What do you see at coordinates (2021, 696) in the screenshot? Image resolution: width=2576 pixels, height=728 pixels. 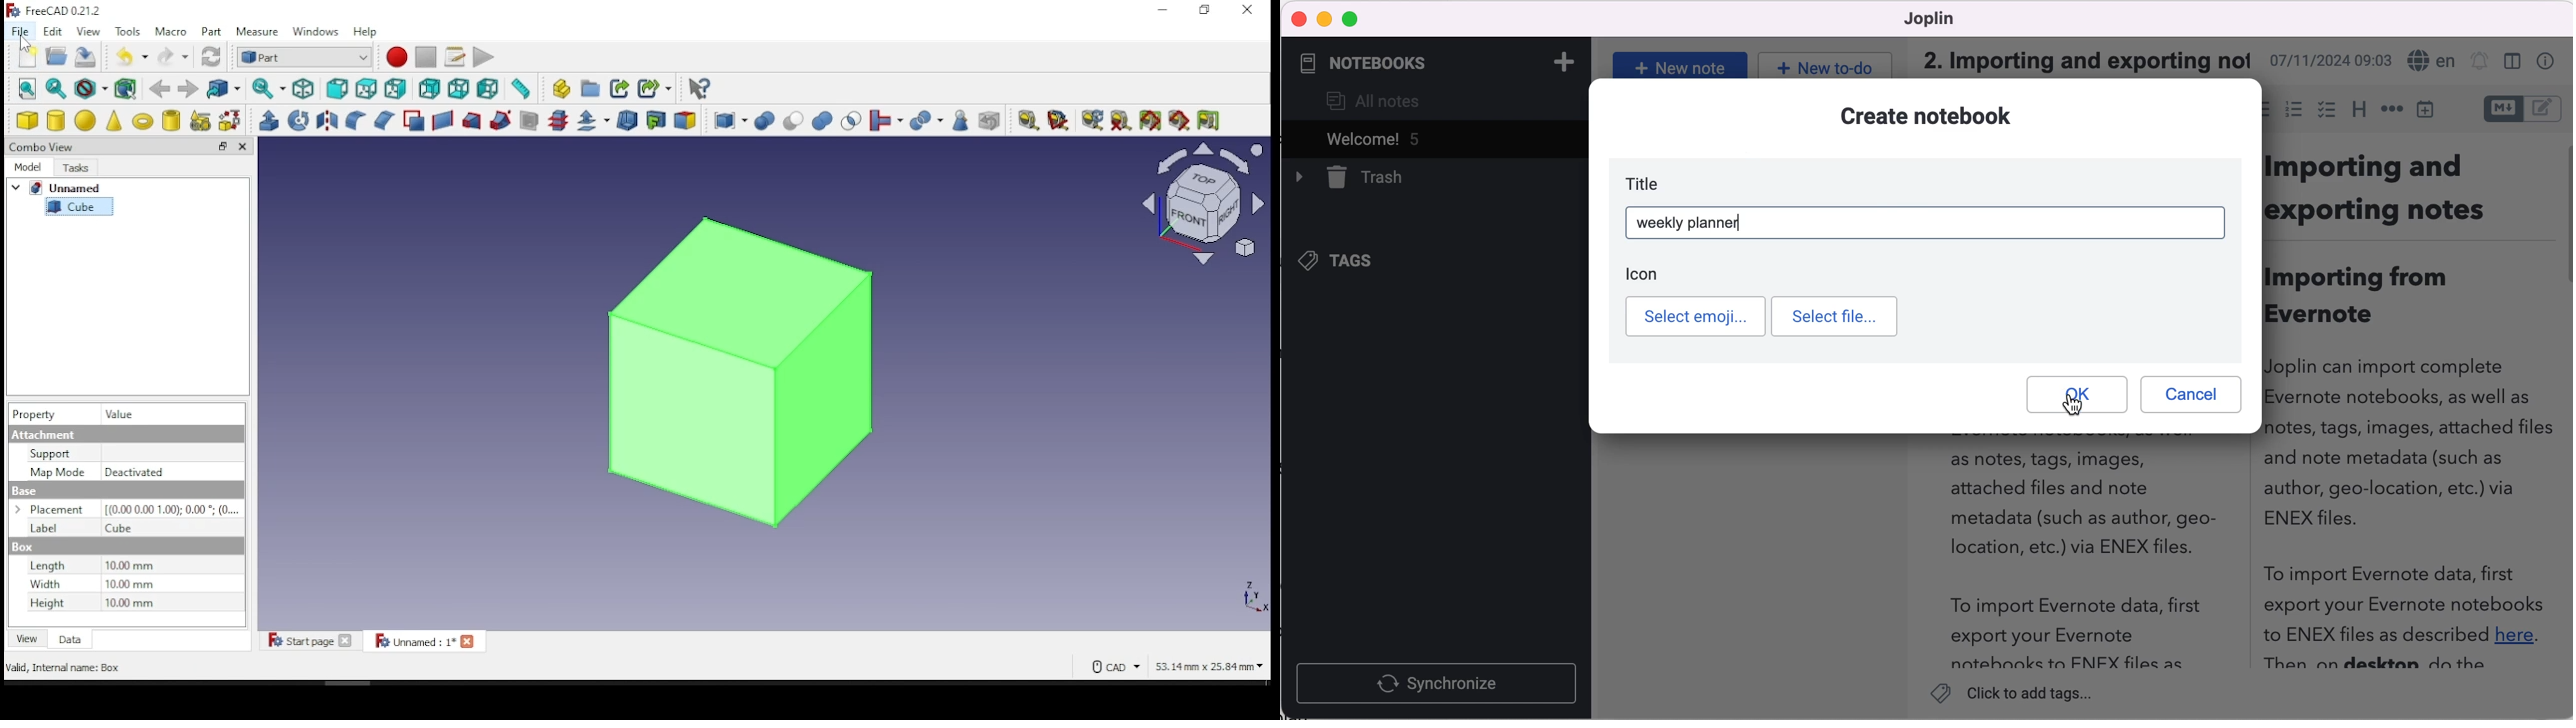 I see `click to add tags` at bounding box center [2021, 696].